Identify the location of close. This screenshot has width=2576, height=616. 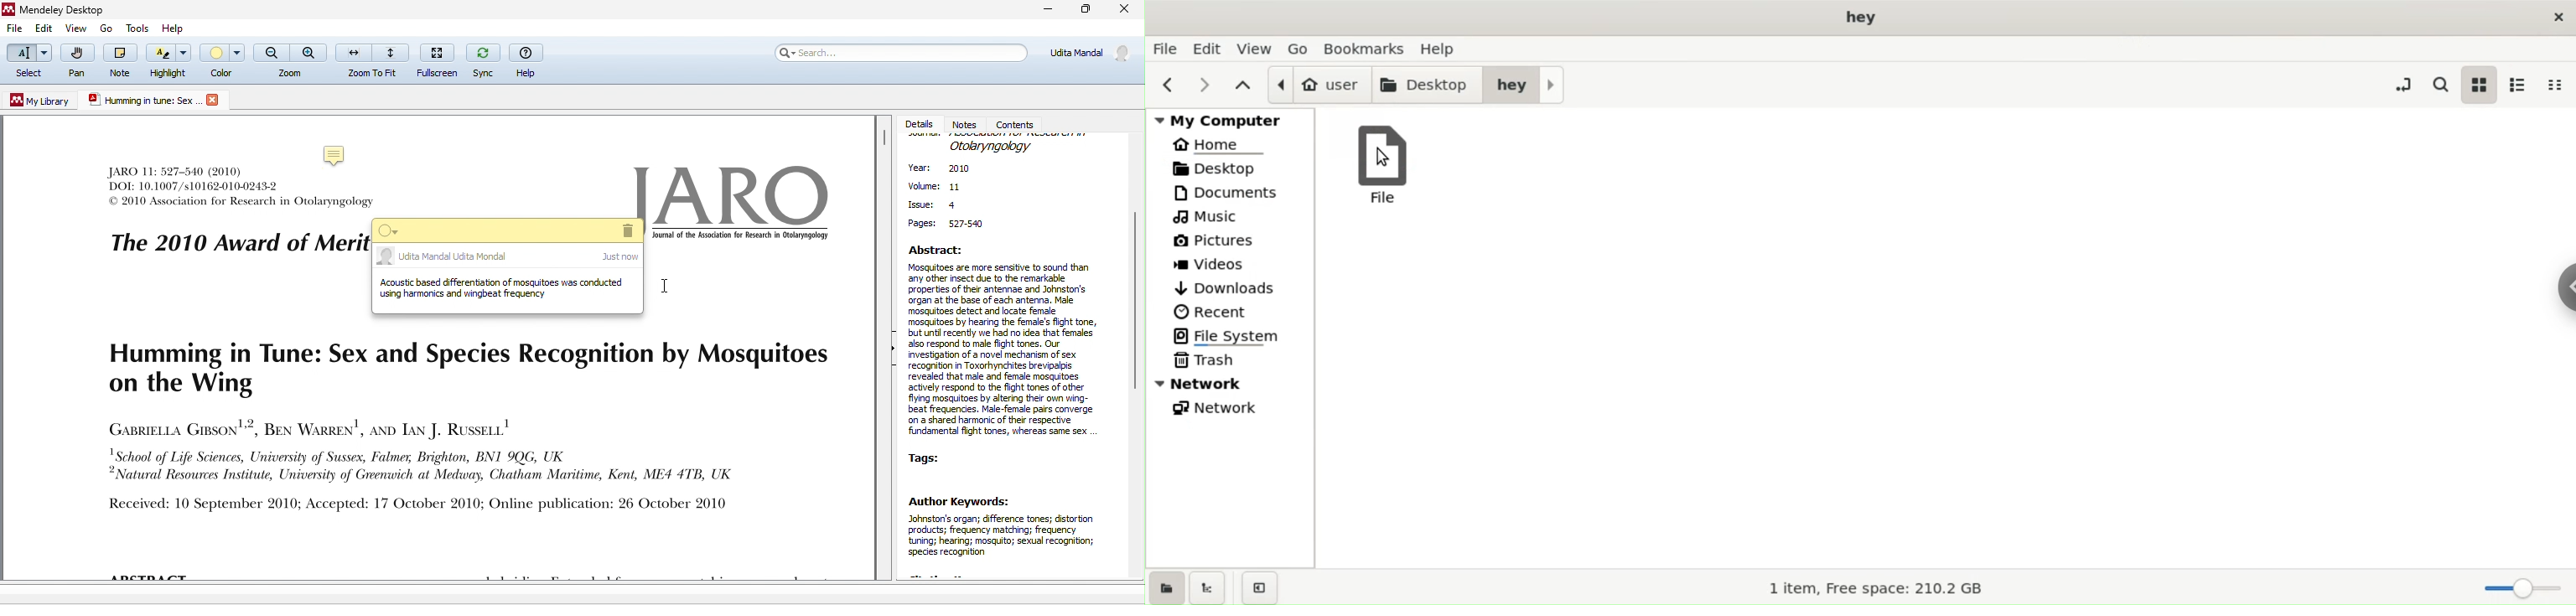
(215, 100).